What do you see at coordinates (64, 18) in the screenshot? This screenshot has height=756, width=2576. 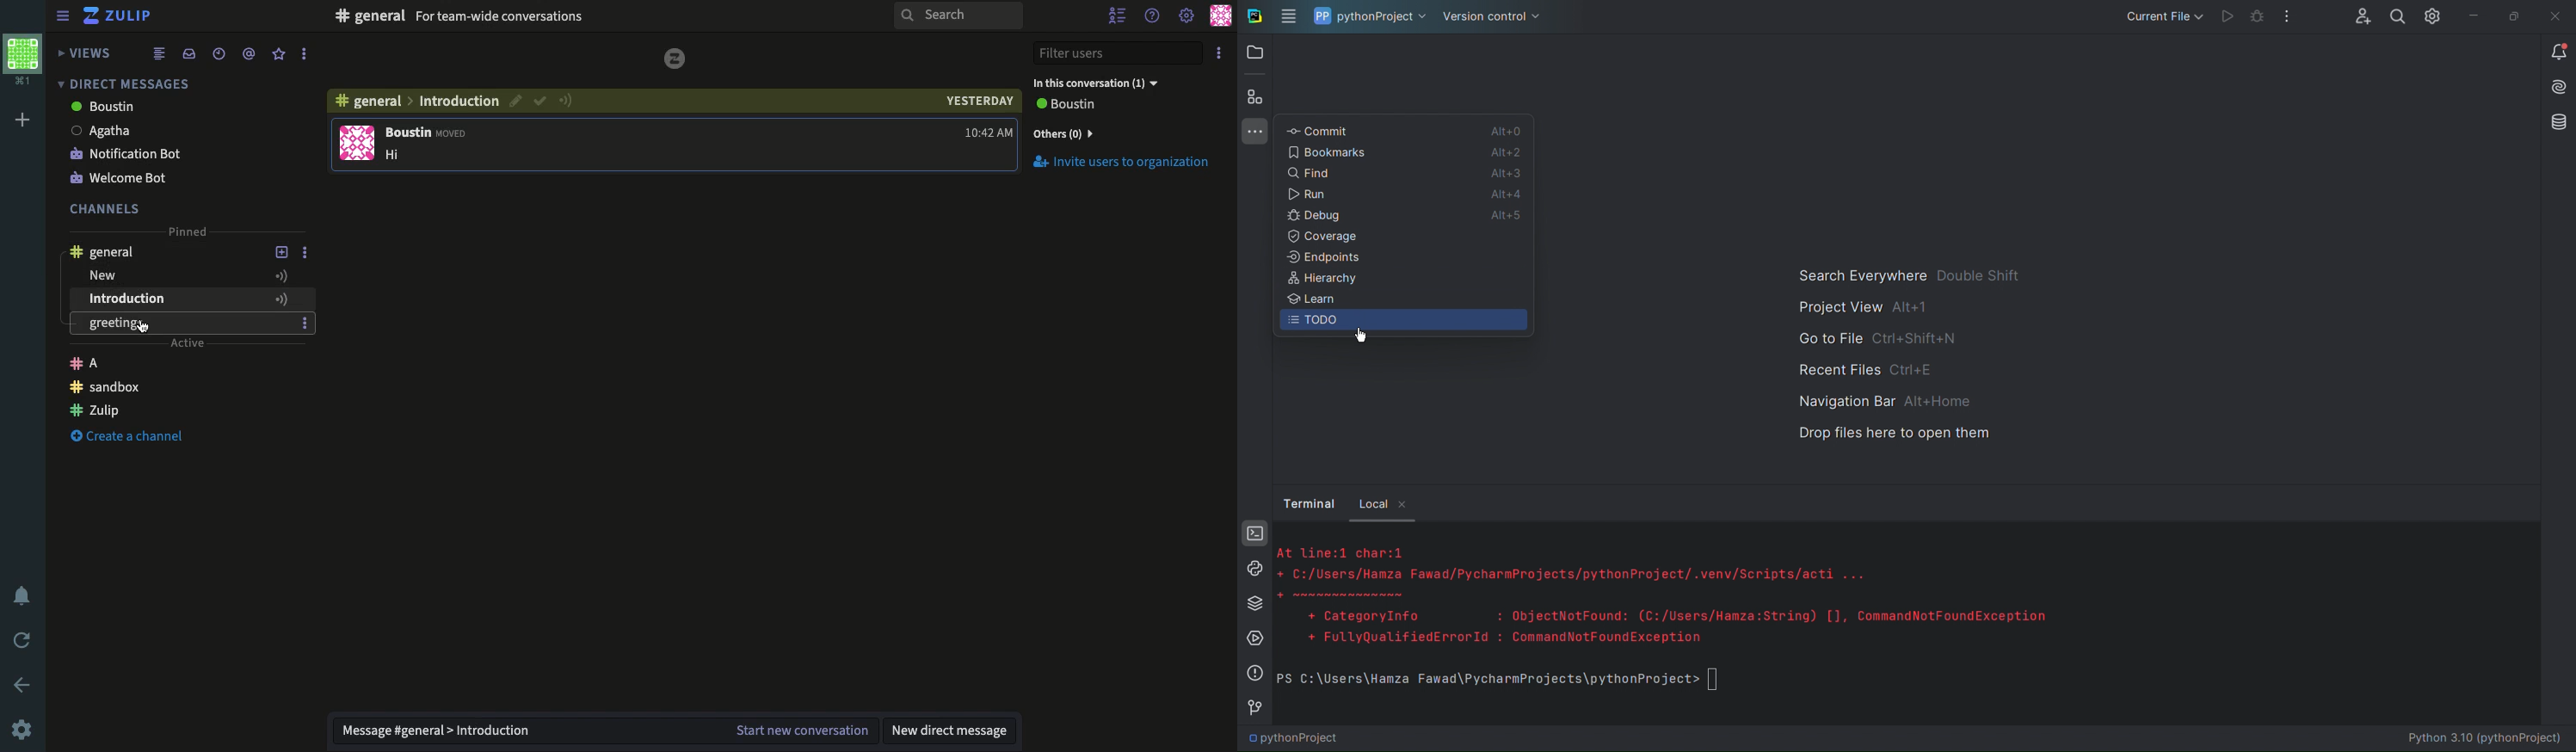 I see `View sidebar` at bounding box center [64, 18].